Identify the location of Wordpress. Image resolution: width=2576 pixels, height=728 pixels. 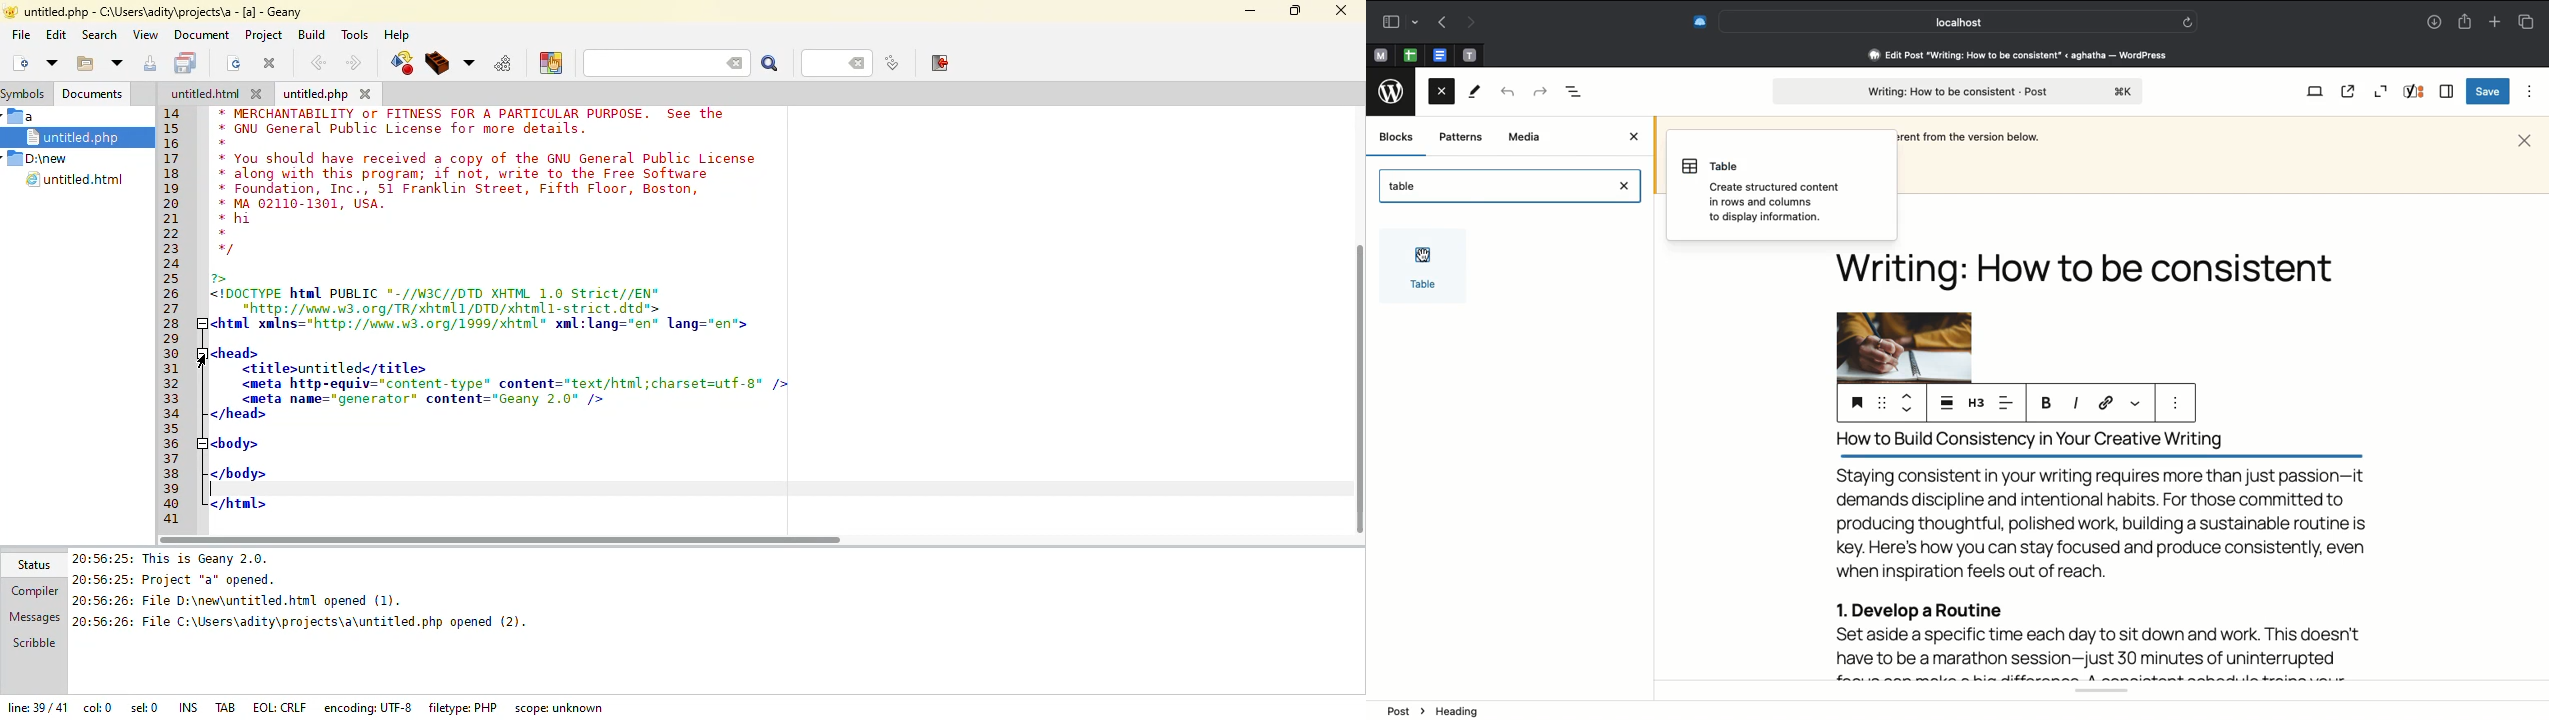
(1394, 90).